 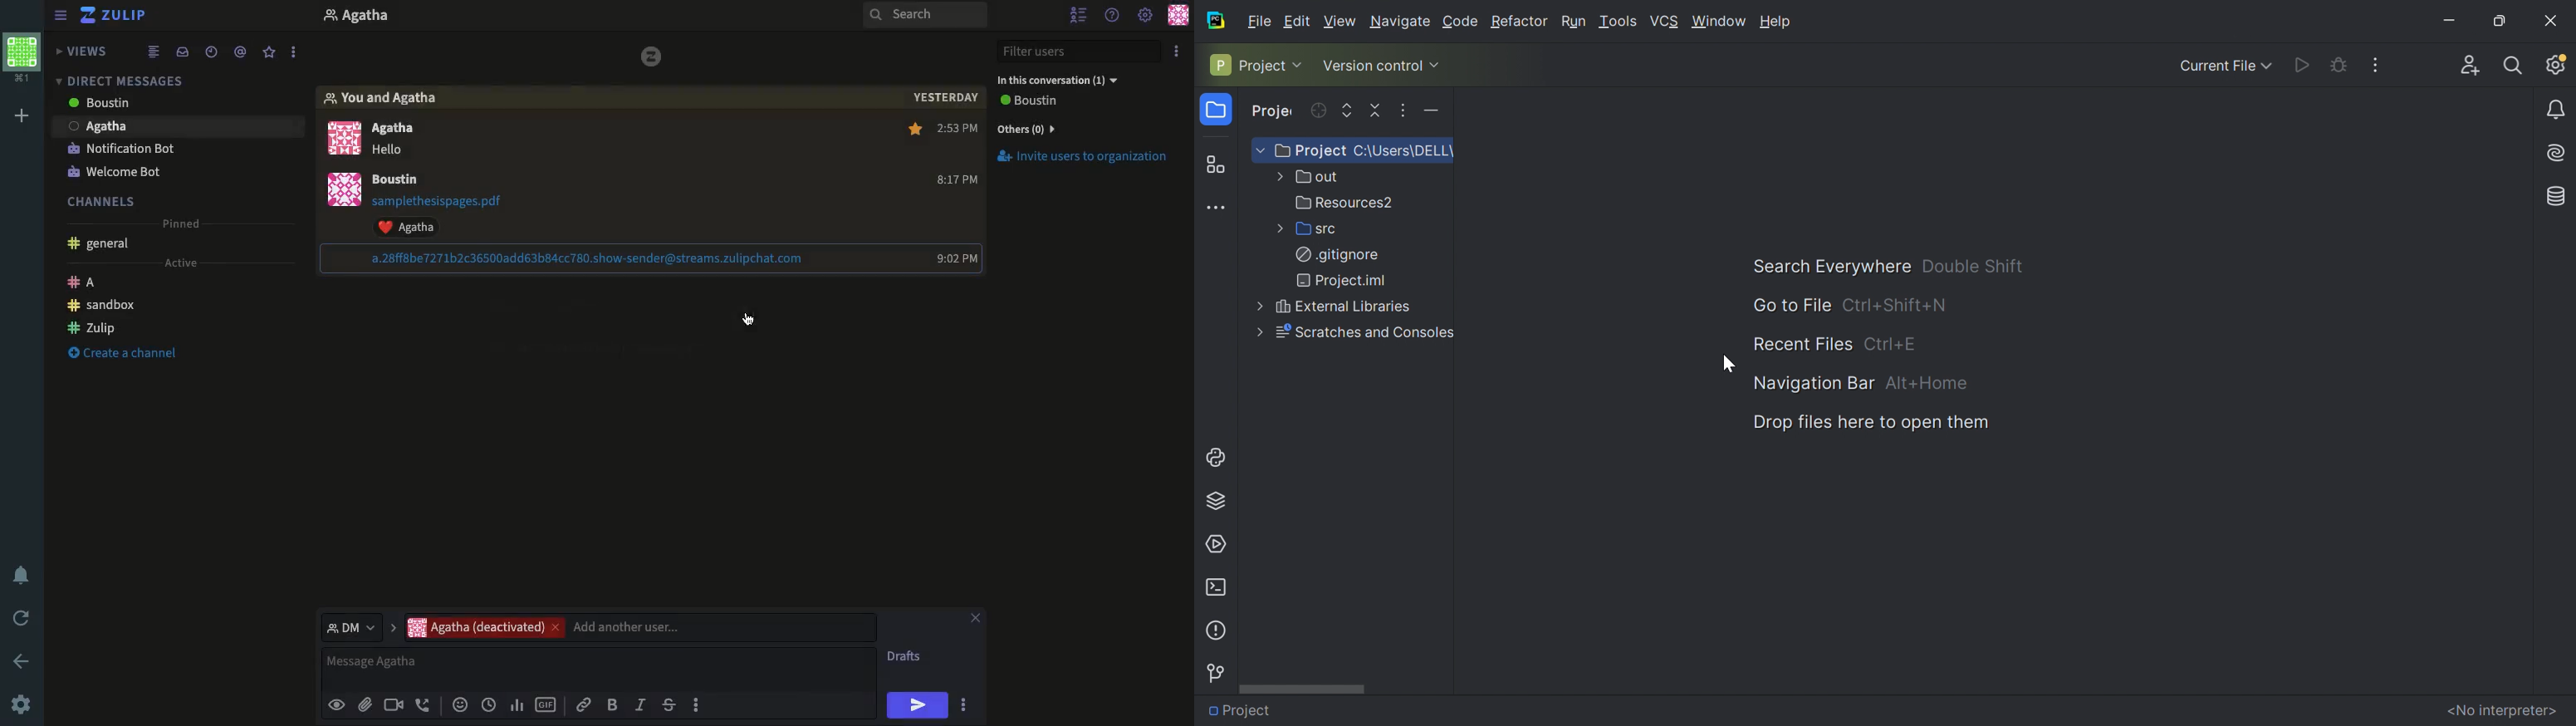 What do you see at coordinates (24, 575) in the screenshot?
I see `Notification` at bounding box center [24, 575].